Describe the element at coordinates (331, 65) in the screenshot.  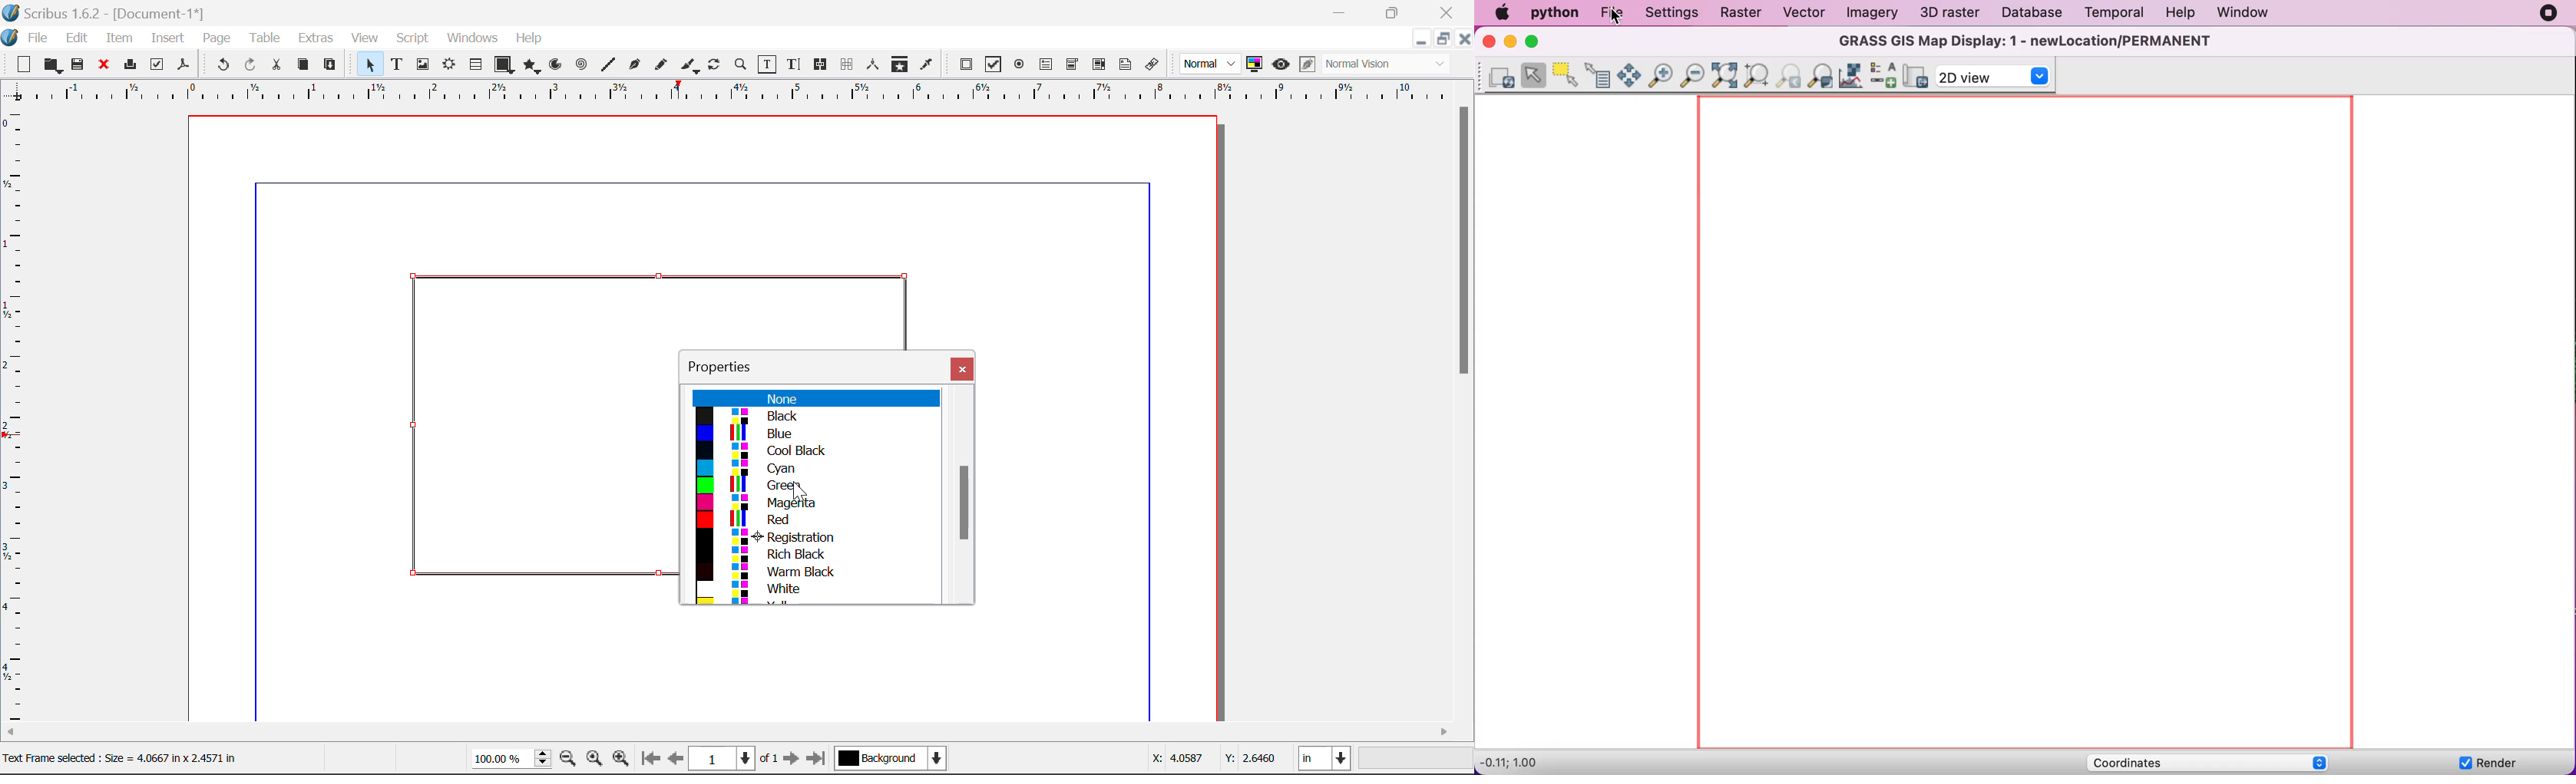
I see `Paste` at that location.